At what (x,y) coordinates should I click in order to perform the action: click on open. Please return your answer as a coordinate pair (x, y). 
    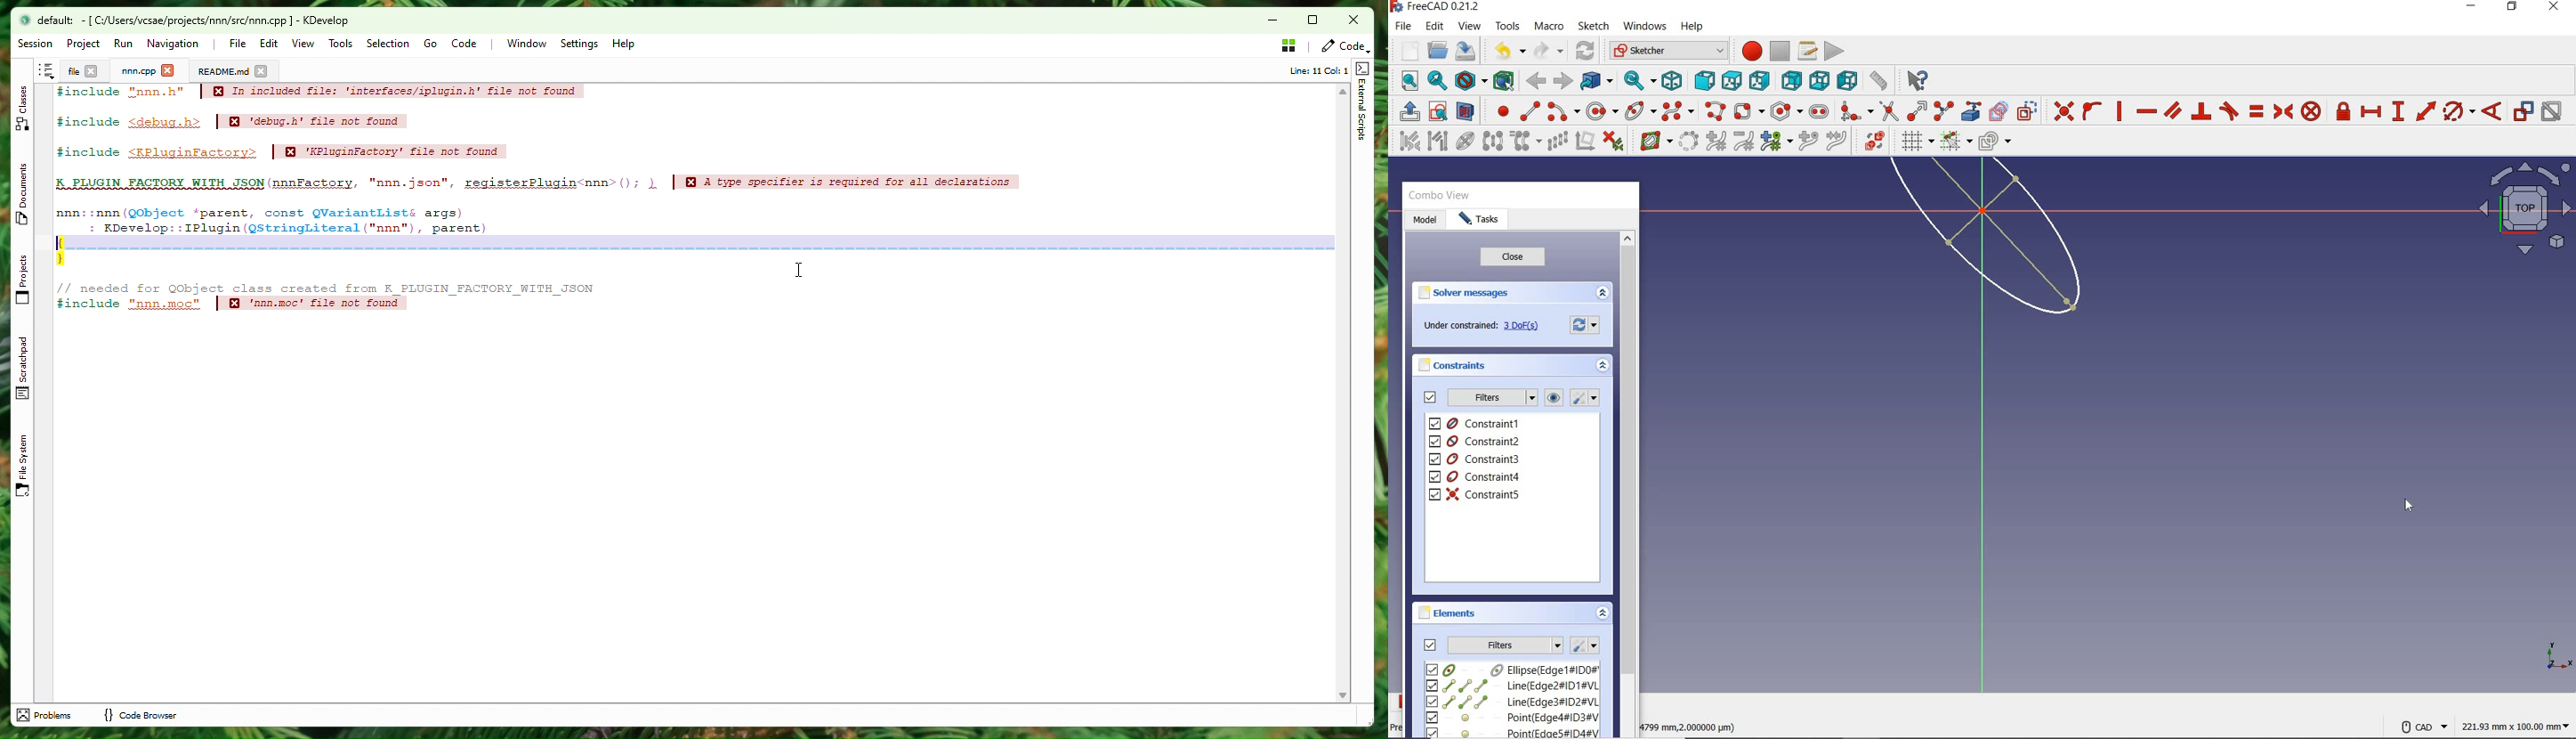
    Looking at the image, I should click on (1438, 51).